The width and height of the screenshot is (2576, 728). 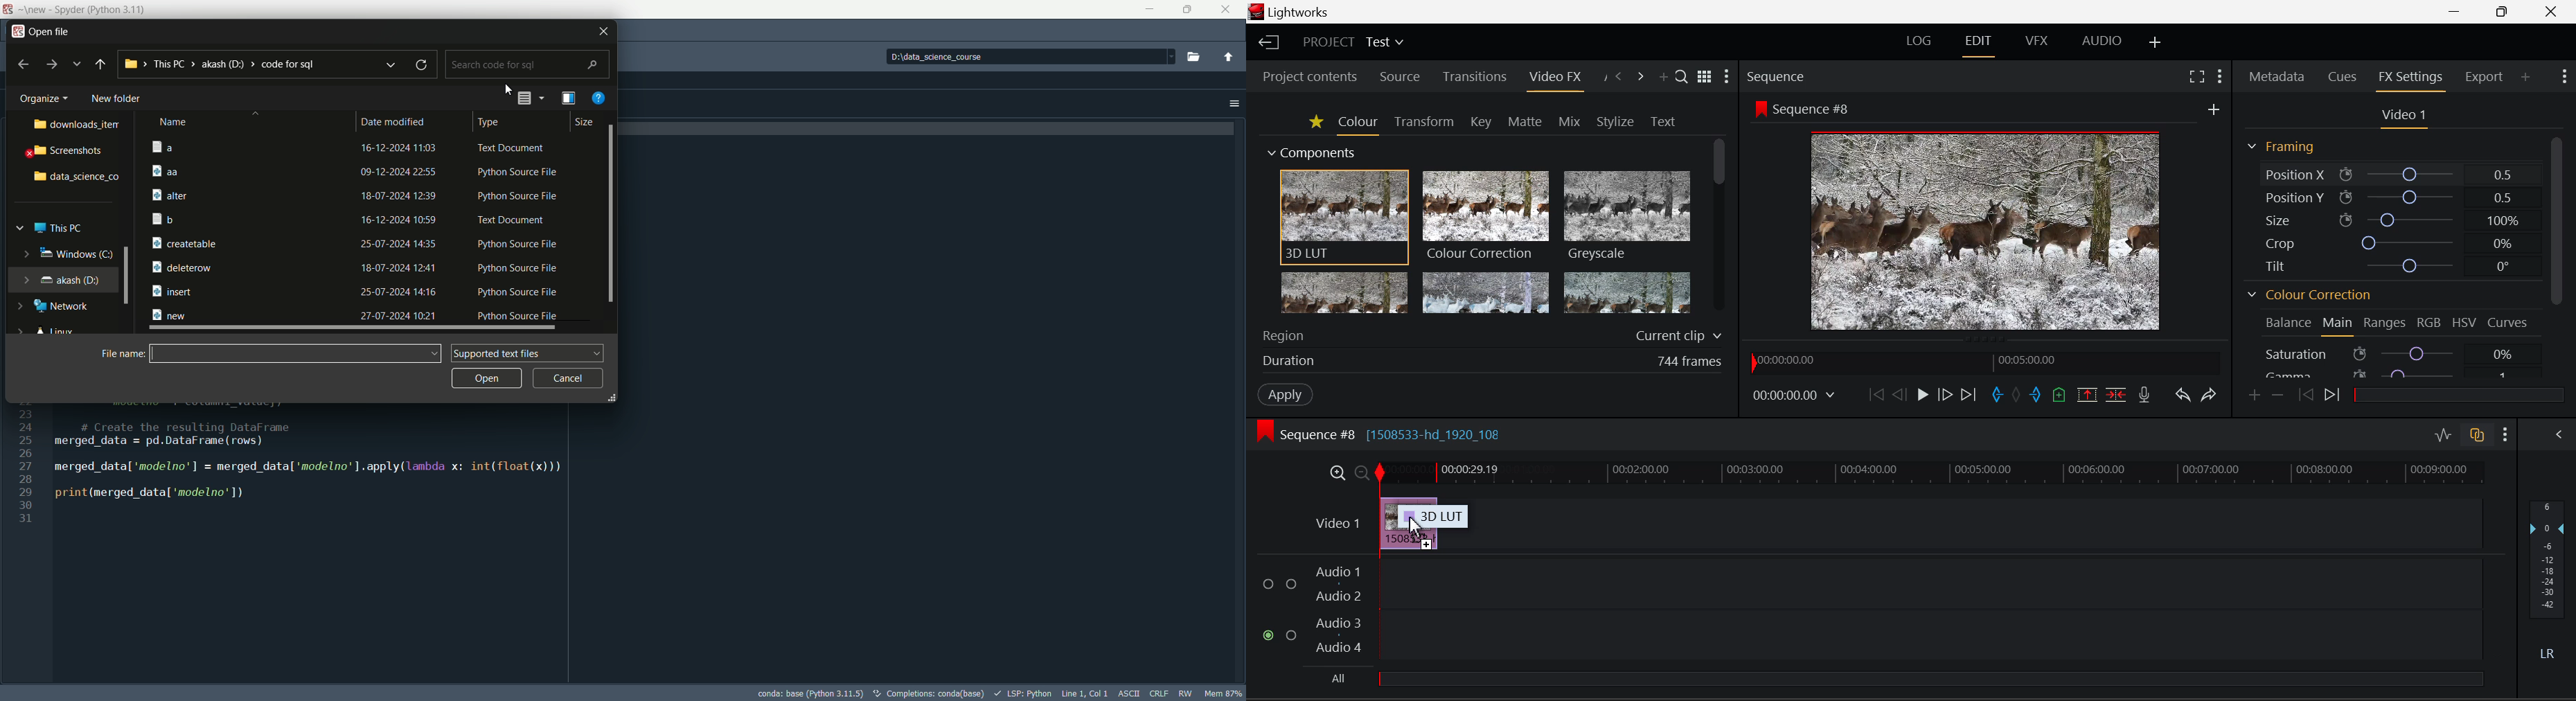 I want to click on preview pane, so click(x=569, y=97).